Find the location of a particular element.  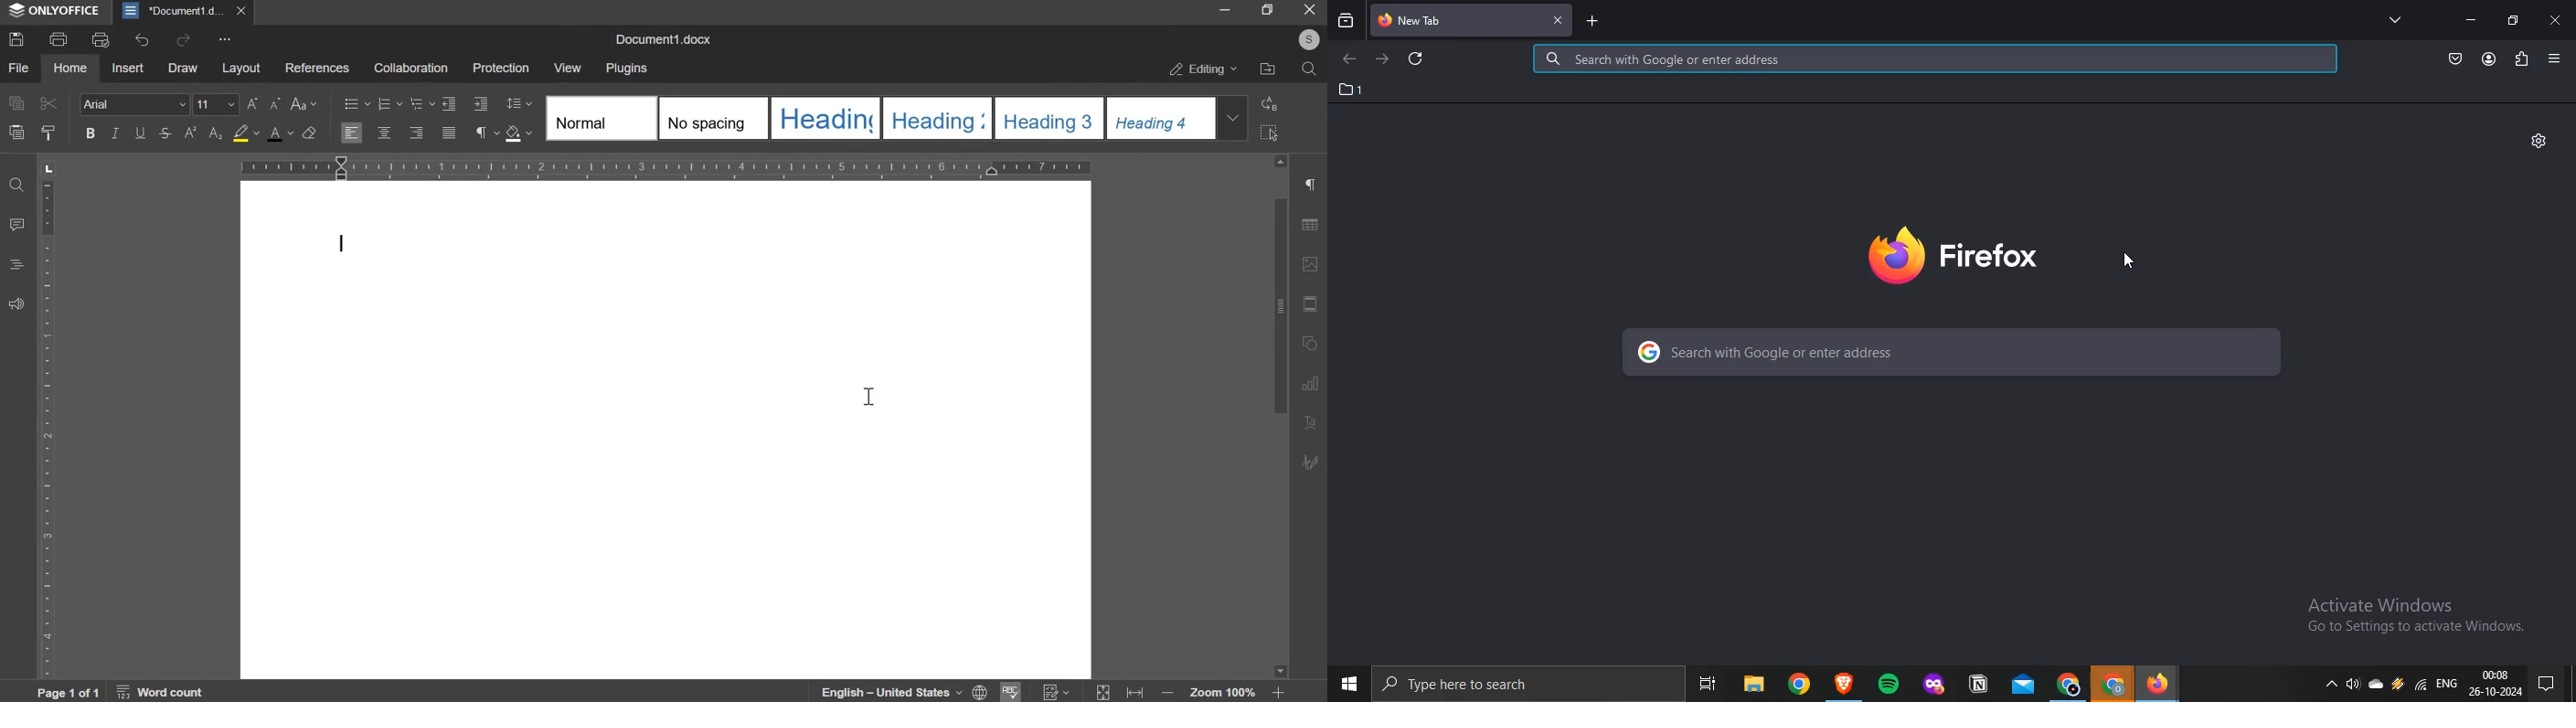

search with google or enter address is located at coordinates (1950, 352).